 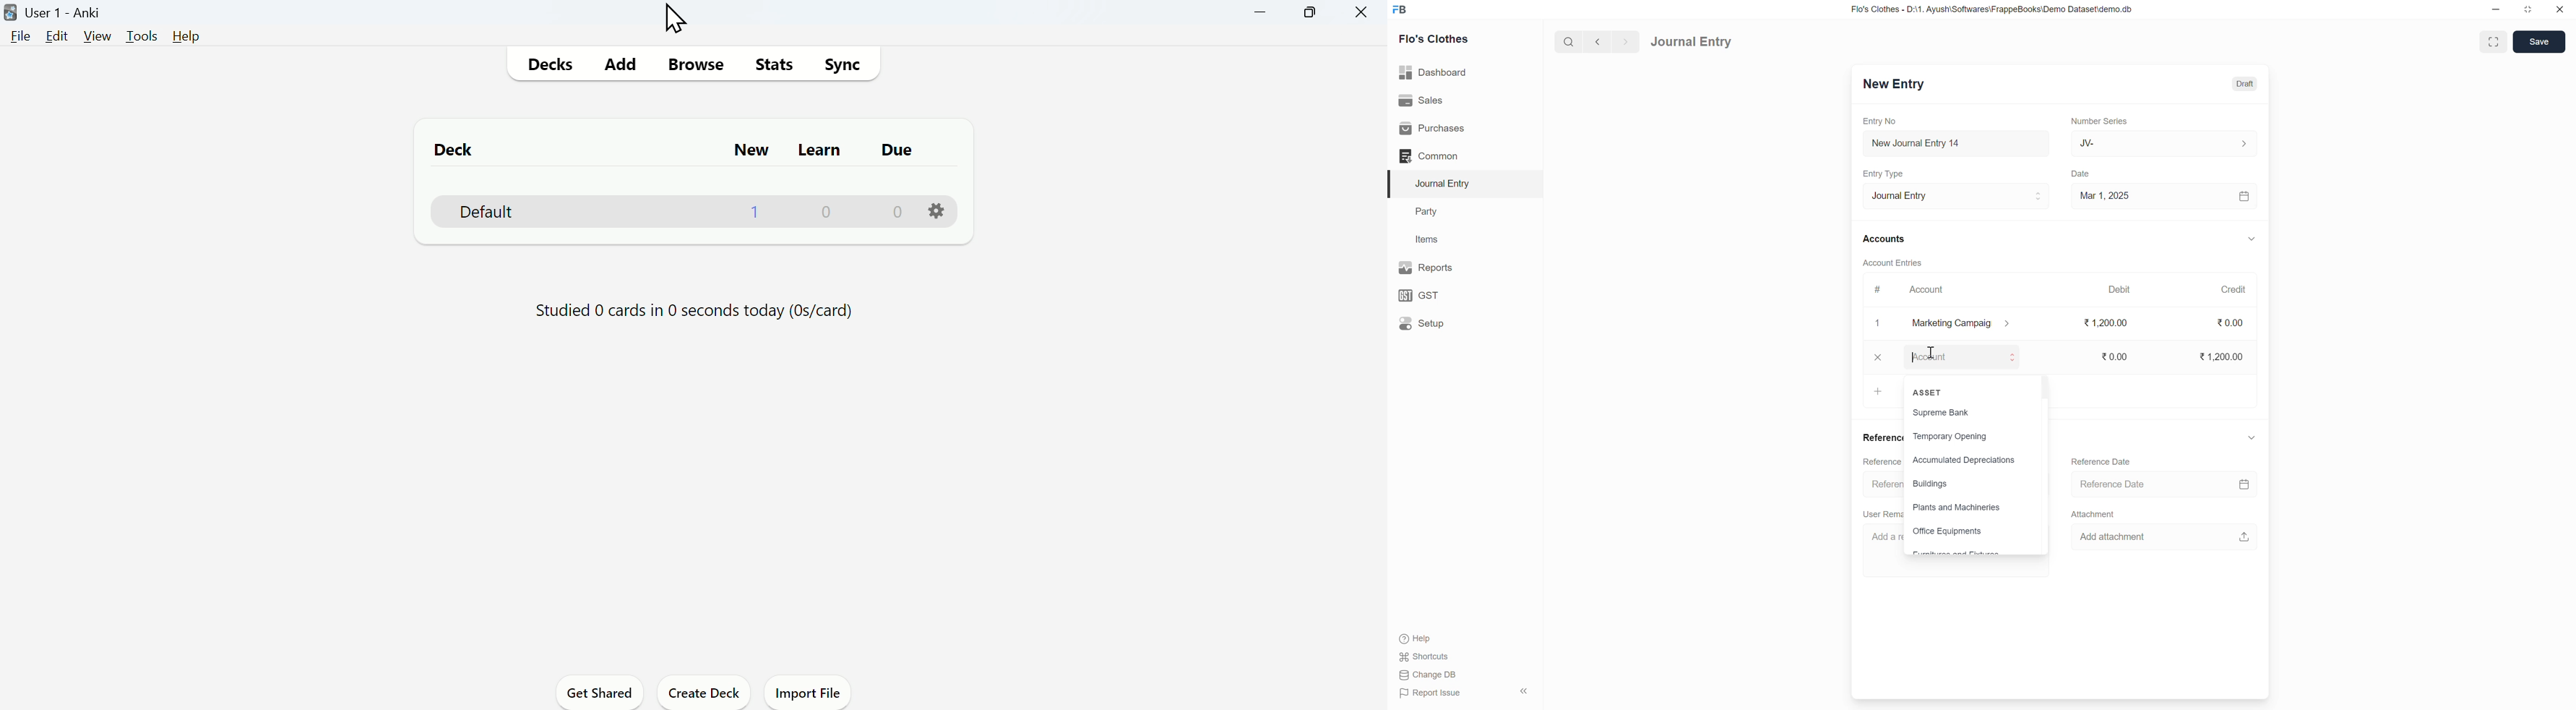 I want to click on calendar, so click(x=2245, y=197).